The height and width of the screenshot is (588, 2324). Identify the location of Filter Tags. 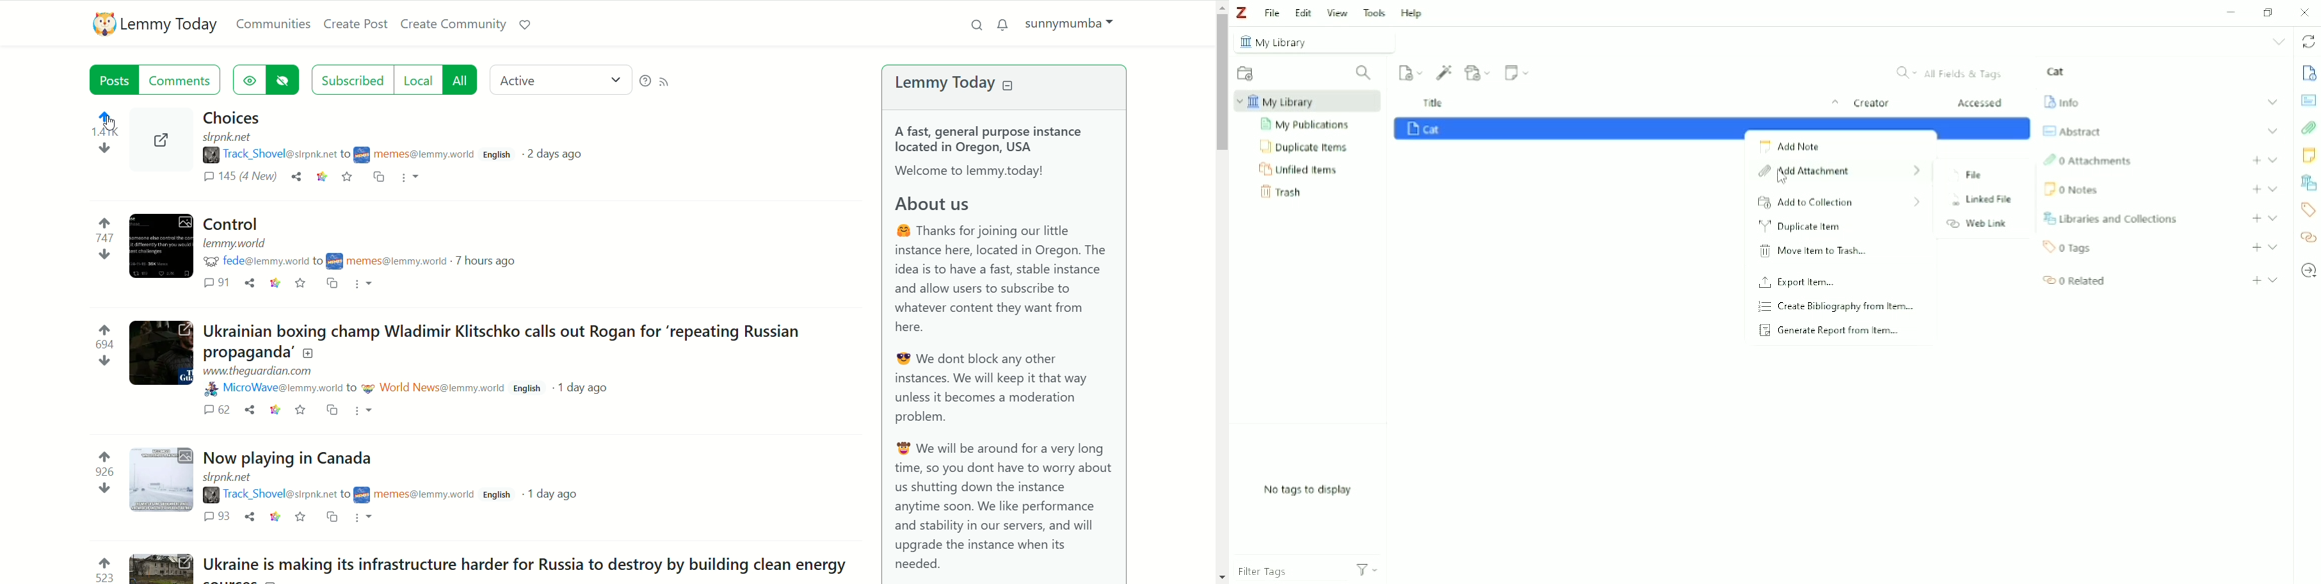
(1286, 567).